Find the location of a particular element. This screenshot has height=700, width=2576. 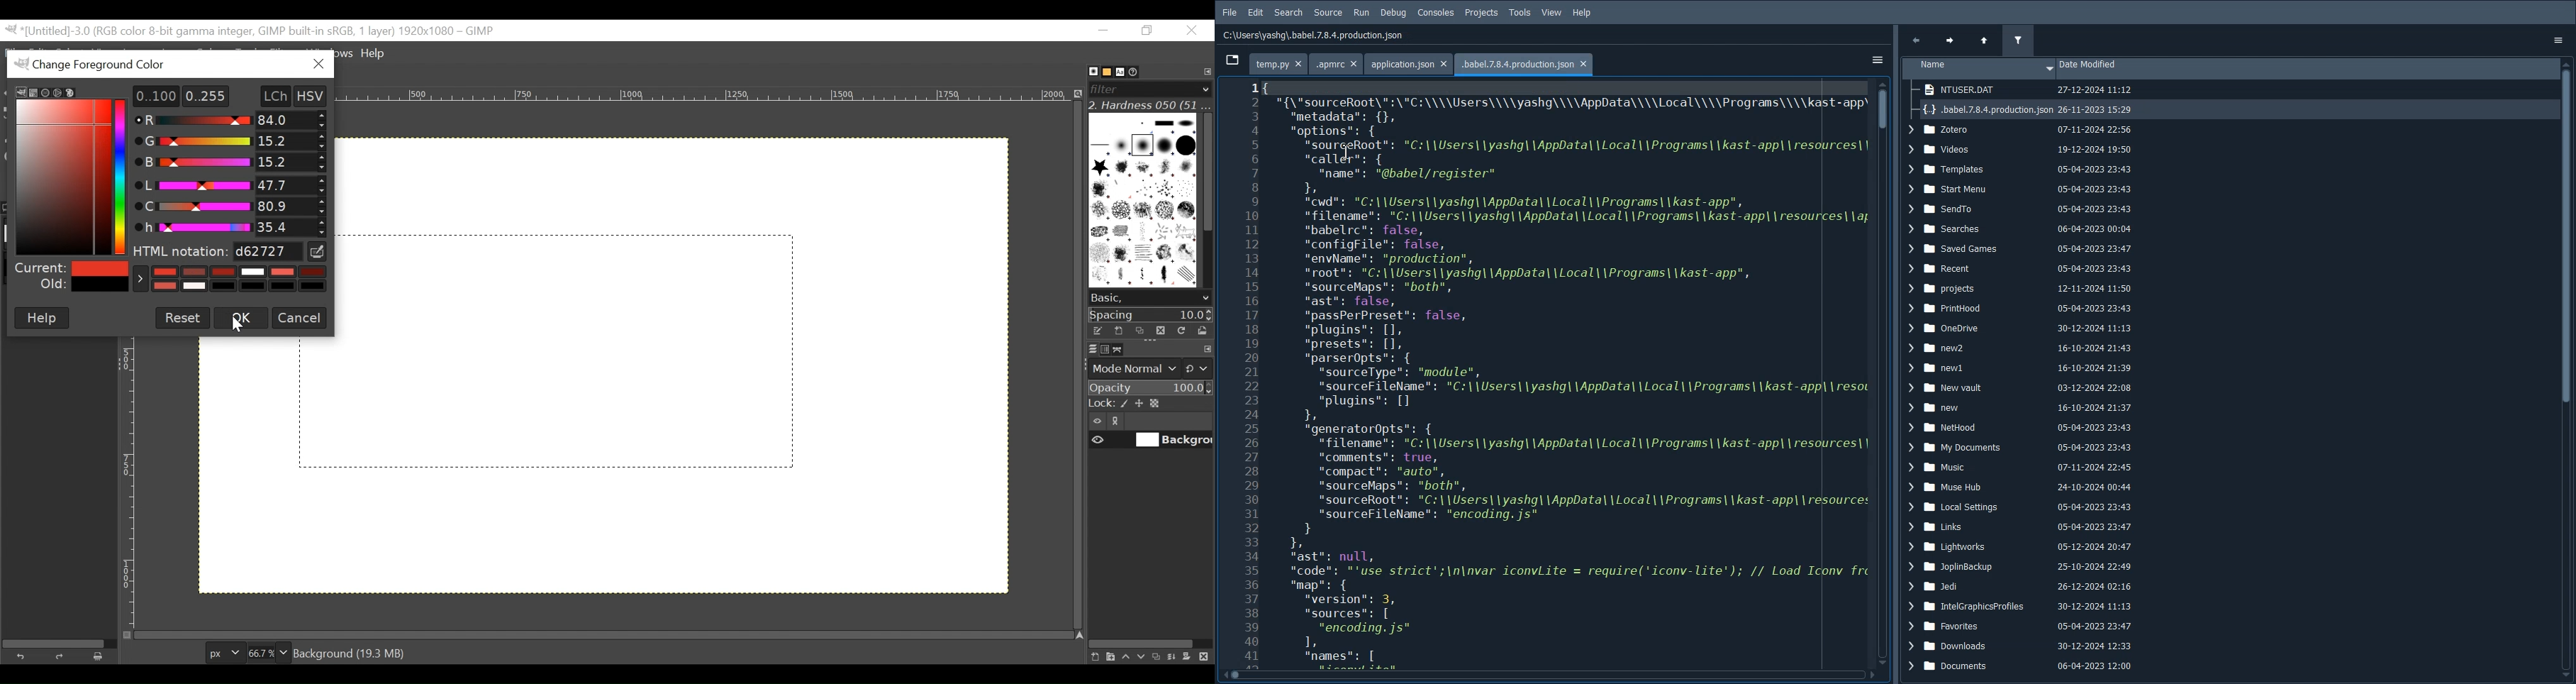

Horizontal scroll bar is located at coordinates (1547, 677).